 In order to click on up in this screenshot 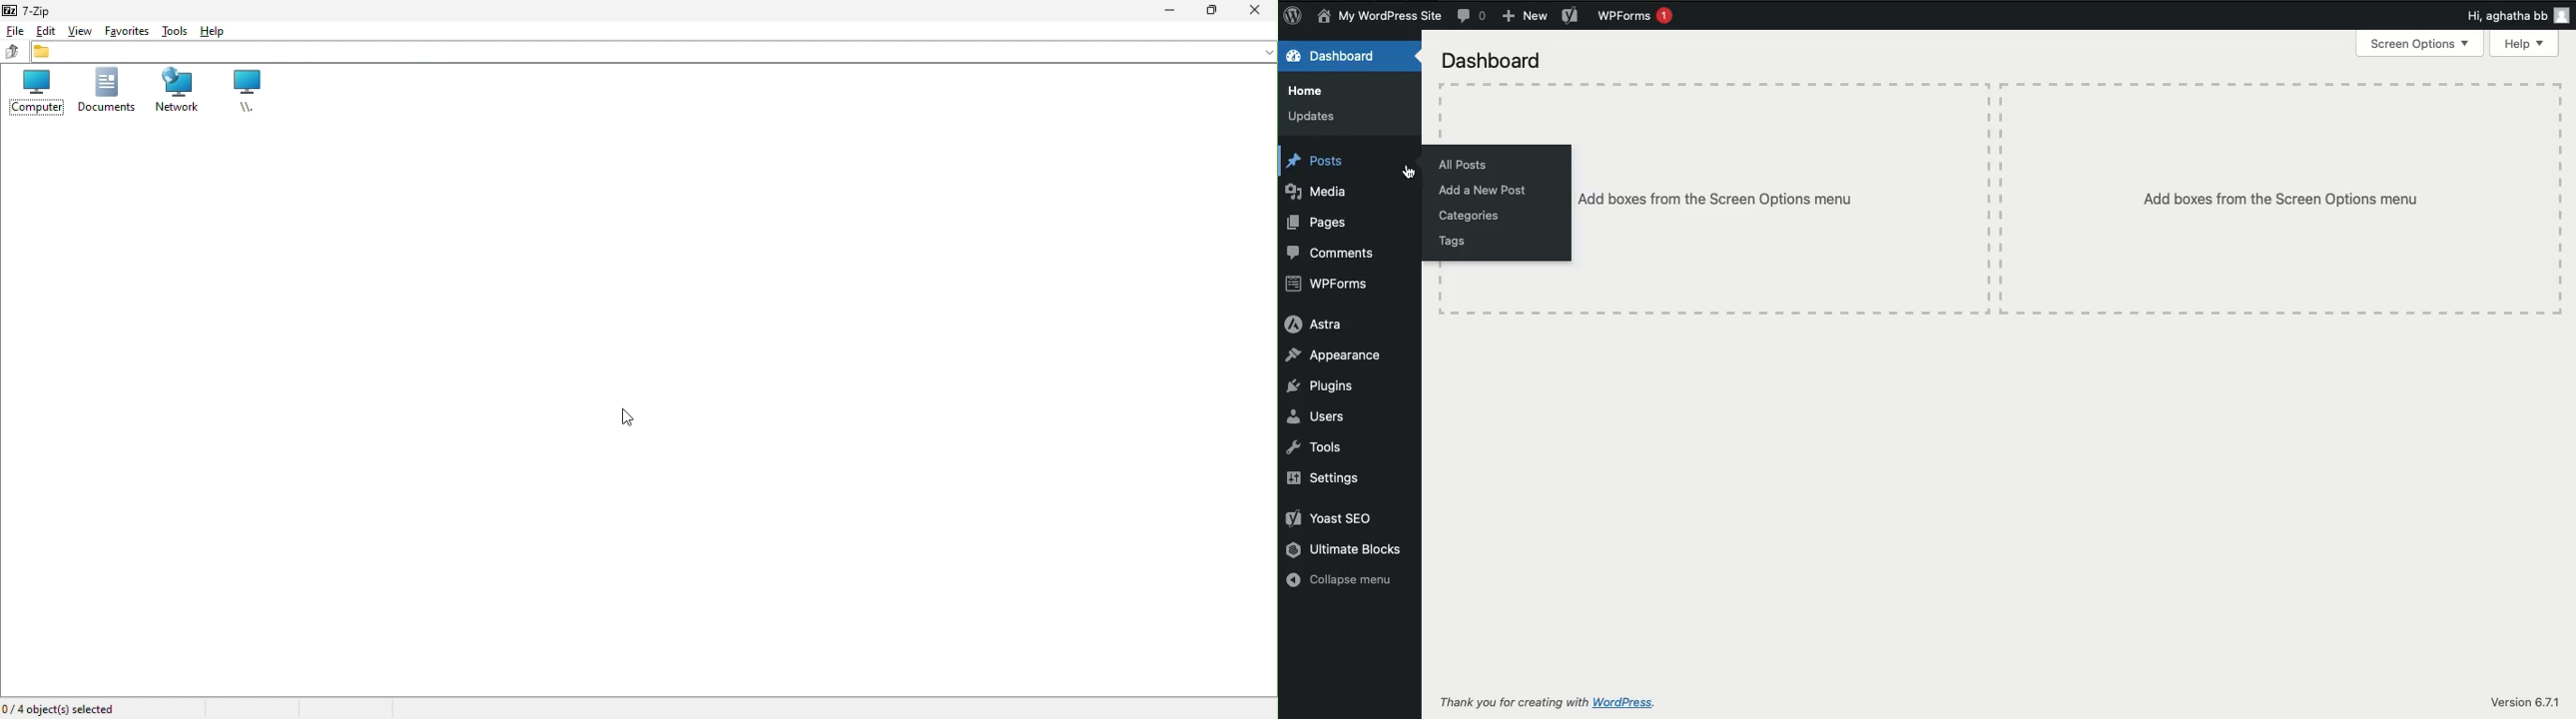, I will do `click(12, 52)`.